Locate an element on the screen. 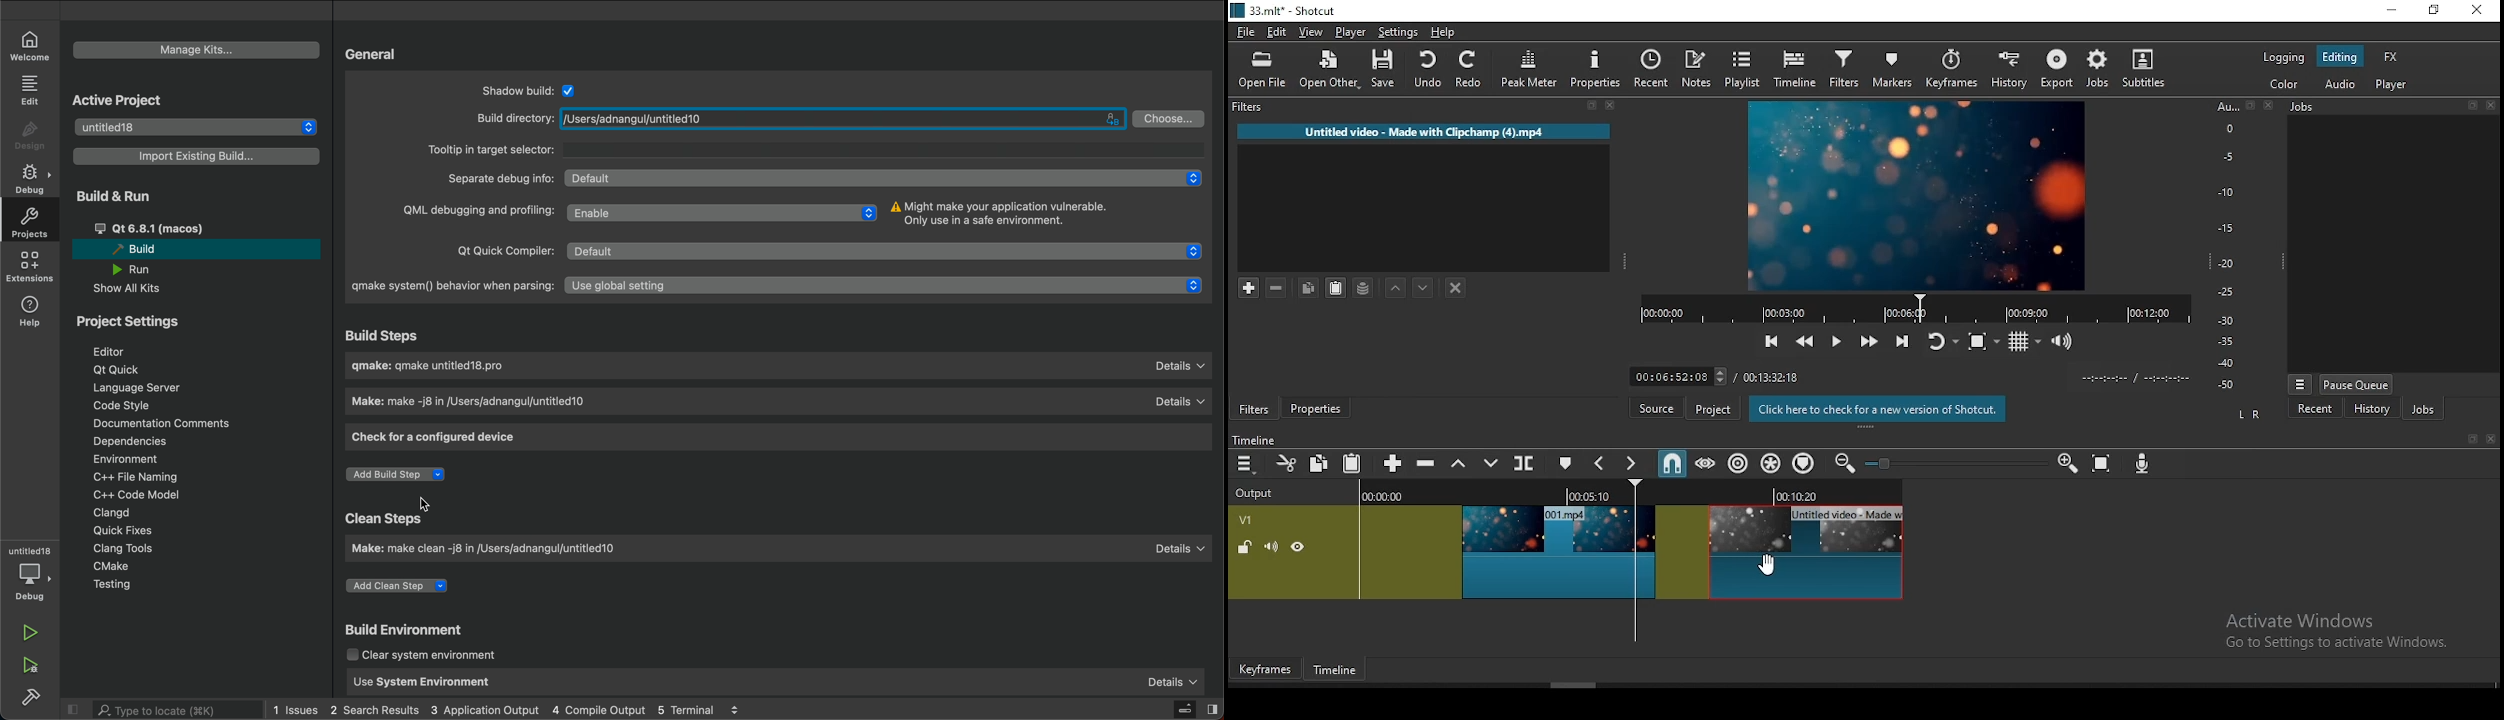  Shadow build: is located at coordinates (517, 90).